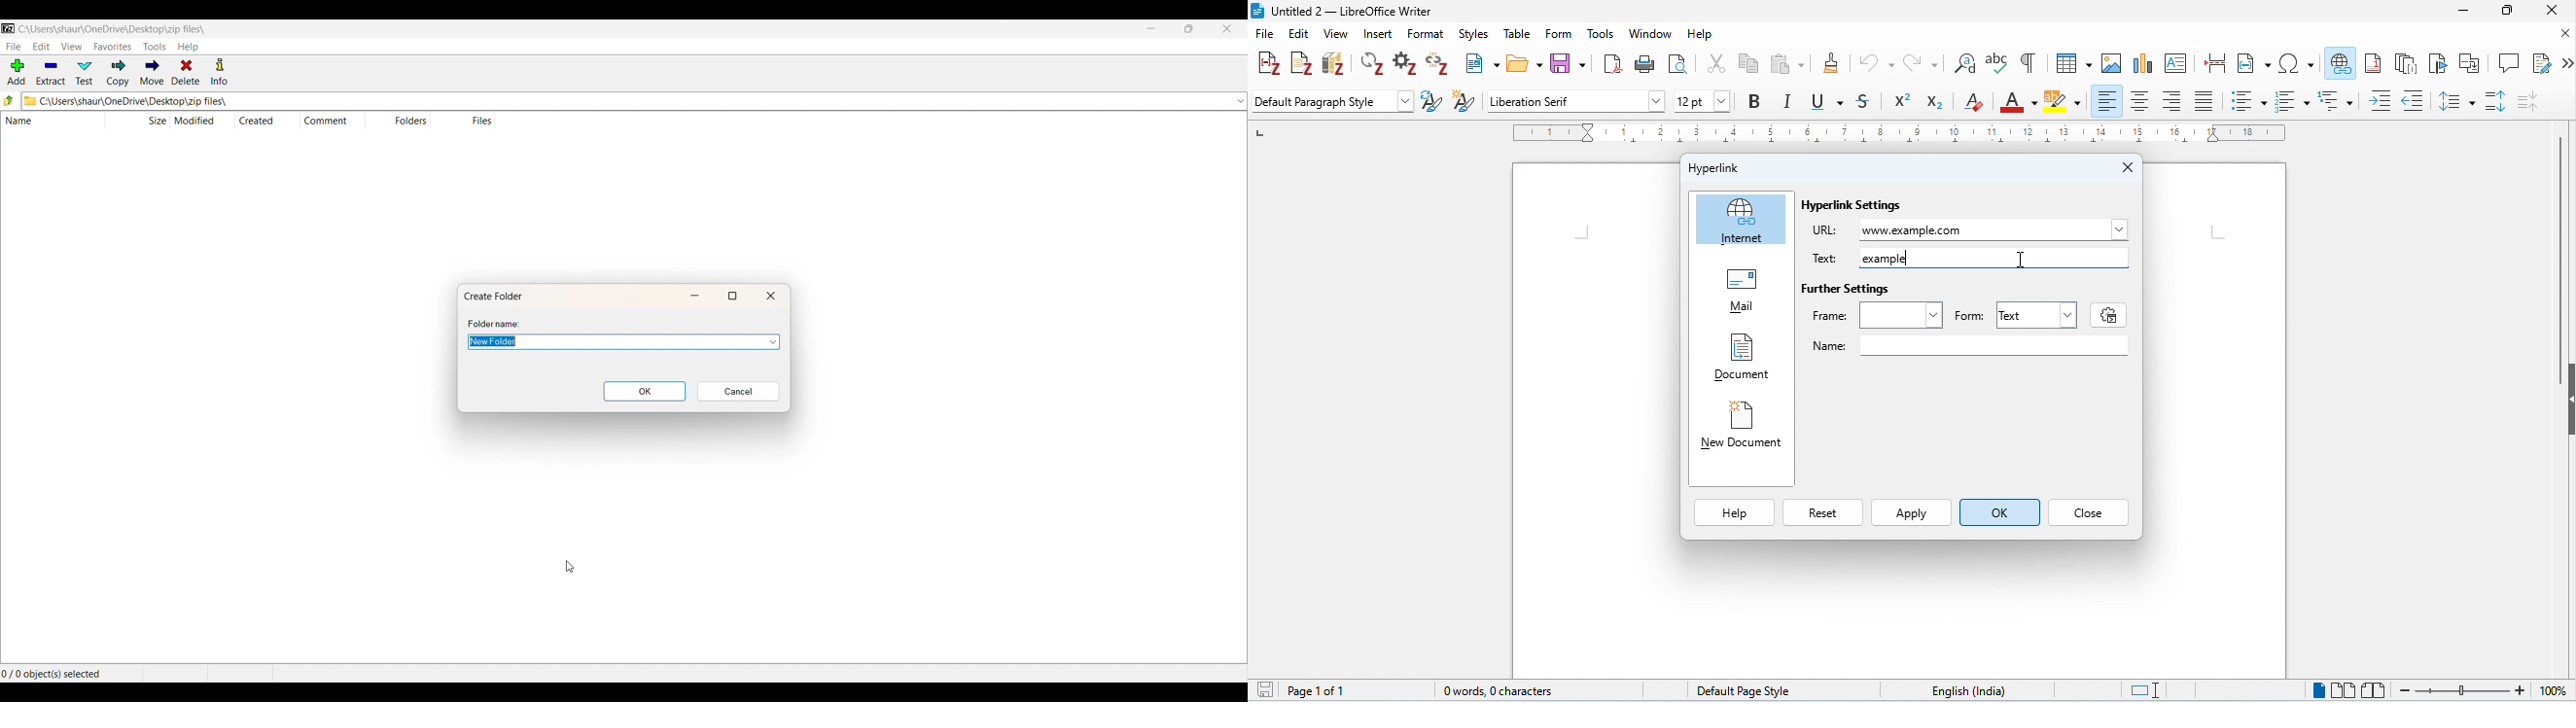 The width and height of the screenshot is (2576, 728). Describe the element at coordinates (2294, 102) in the screenshot. I see `numbered style` at that location.